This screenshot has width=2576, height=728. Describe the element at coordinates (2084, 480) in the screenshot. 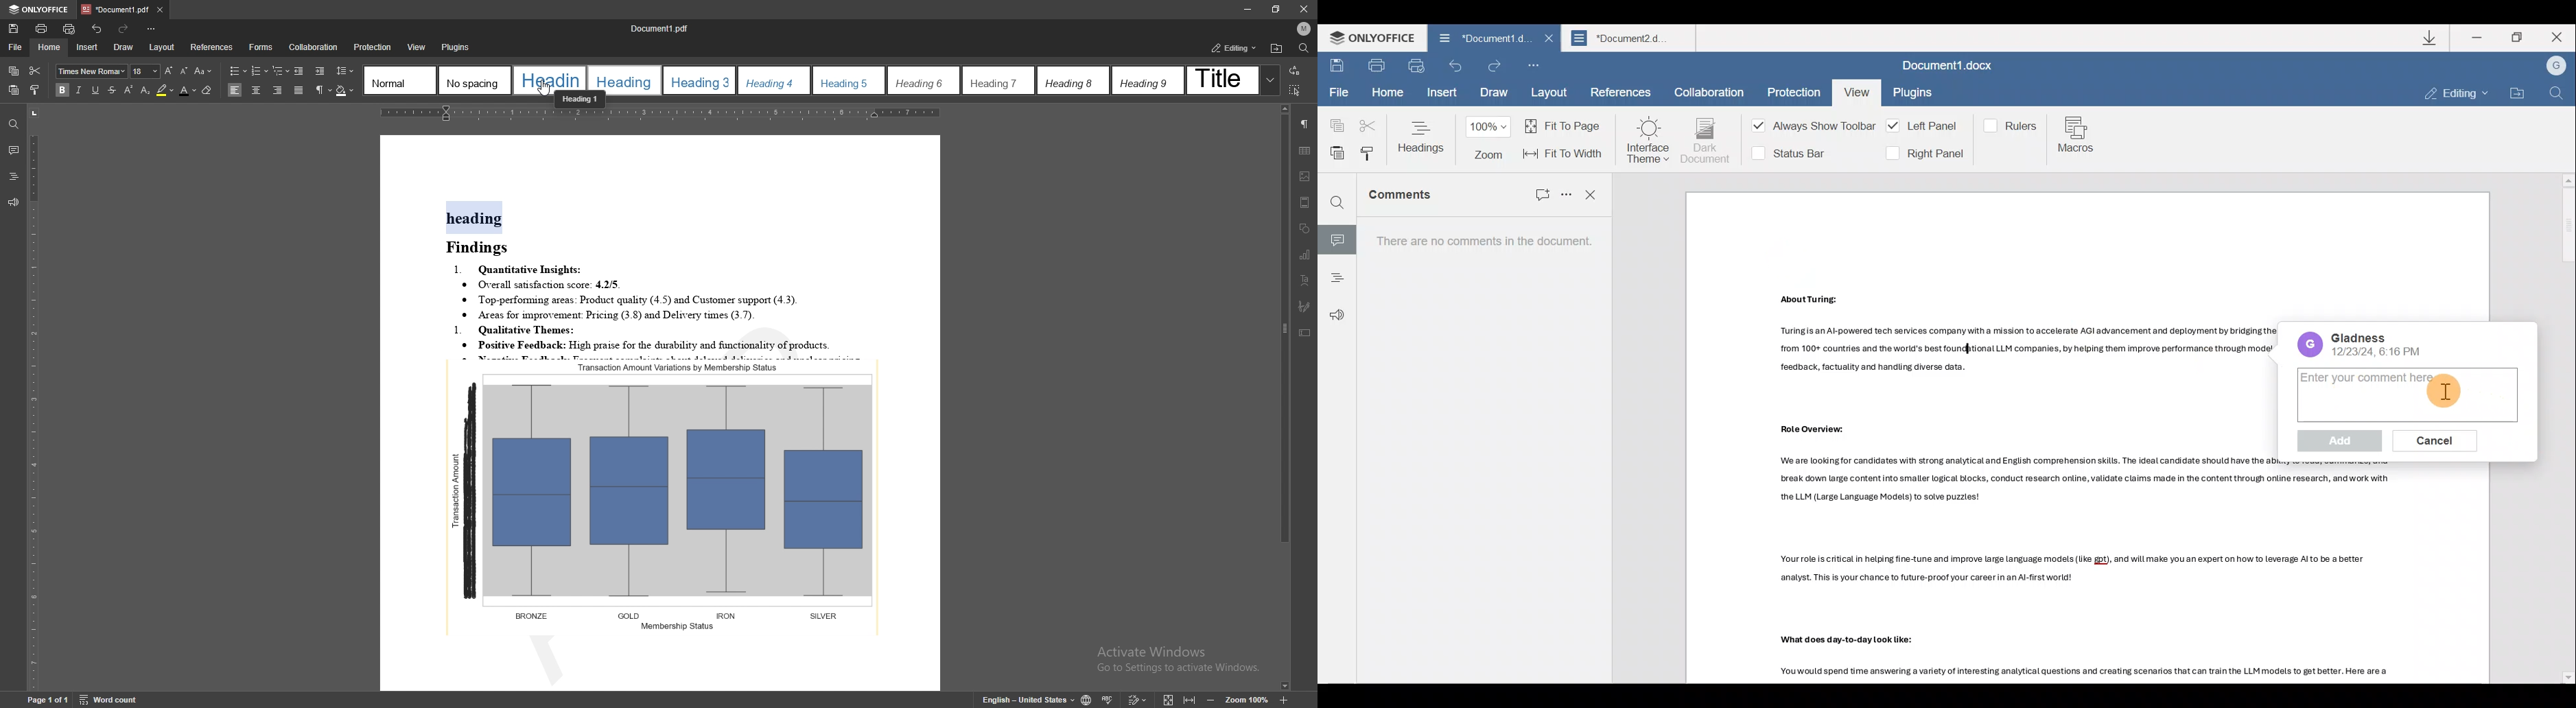

I see `` at that location.